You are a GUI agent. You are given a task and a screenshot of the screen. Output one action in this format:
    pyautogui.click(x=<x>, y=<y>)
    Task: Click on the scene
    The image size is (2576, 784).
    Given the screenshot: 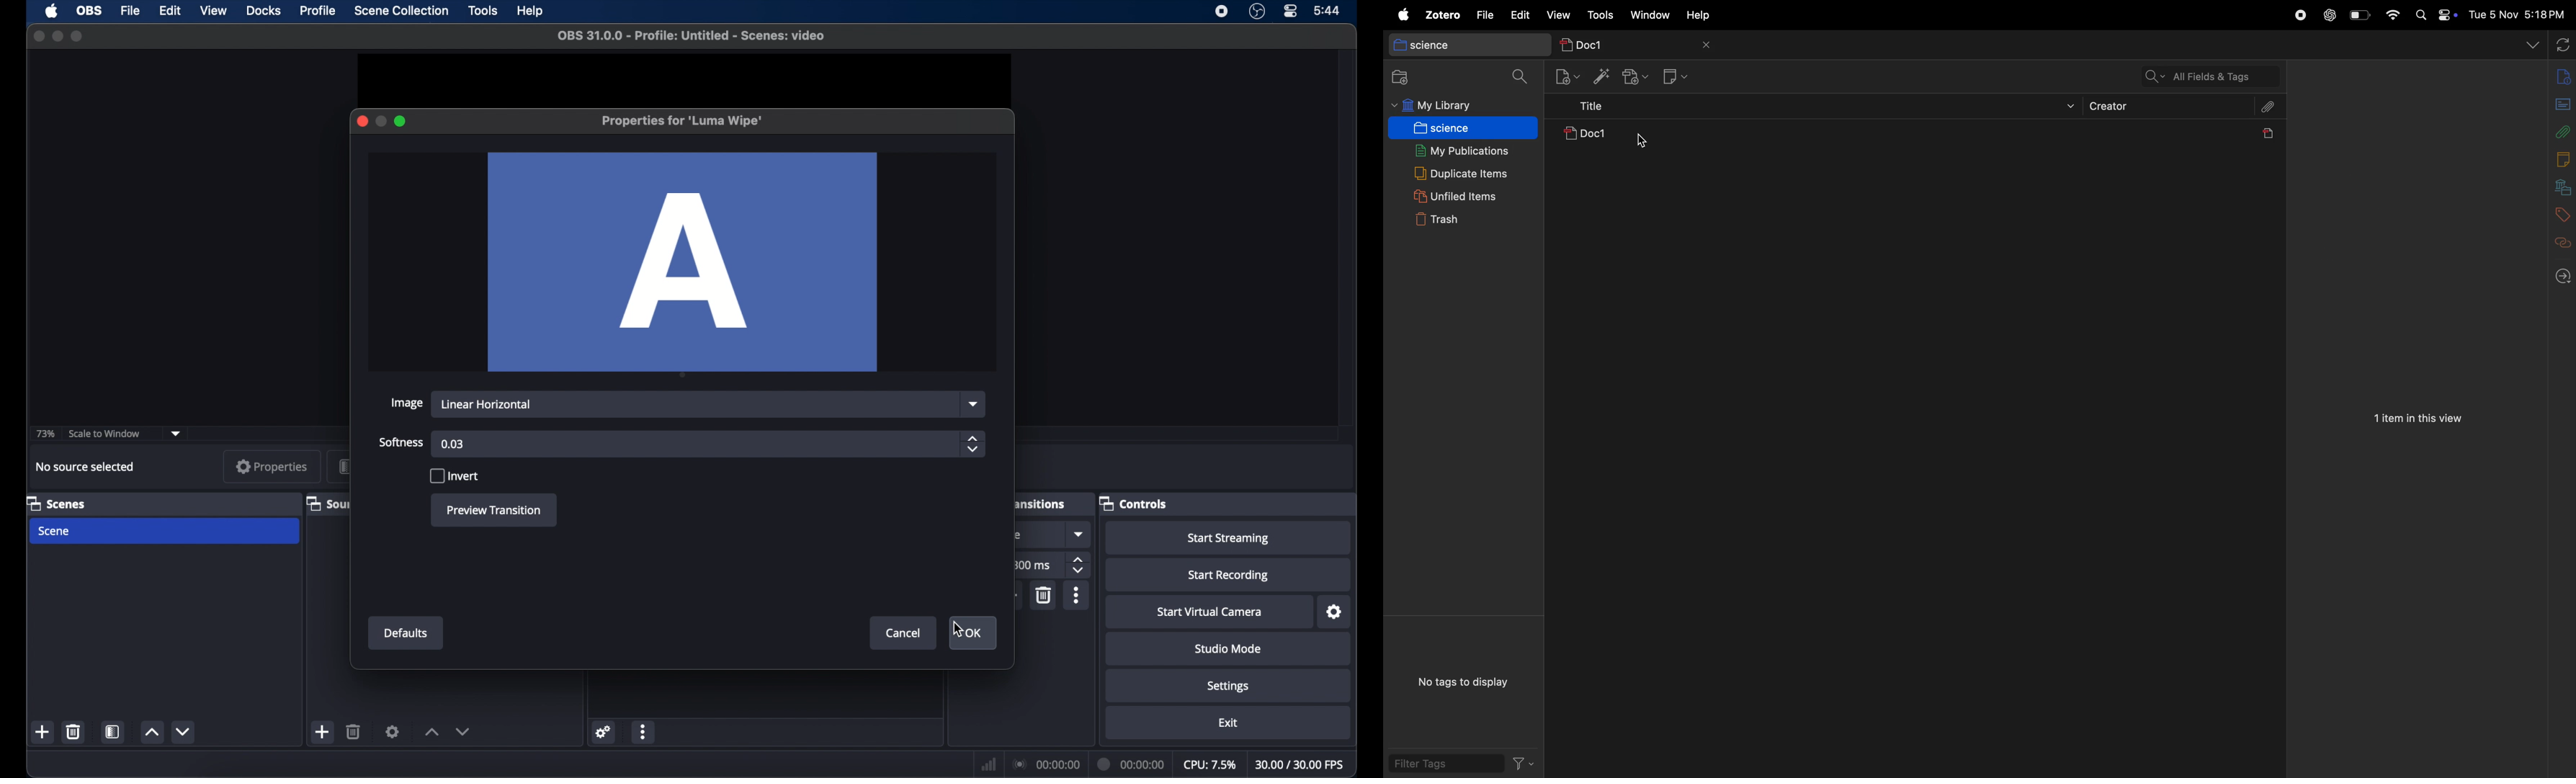 What is the action you would take?
    pyautogui.click(x=55, y=532)
    